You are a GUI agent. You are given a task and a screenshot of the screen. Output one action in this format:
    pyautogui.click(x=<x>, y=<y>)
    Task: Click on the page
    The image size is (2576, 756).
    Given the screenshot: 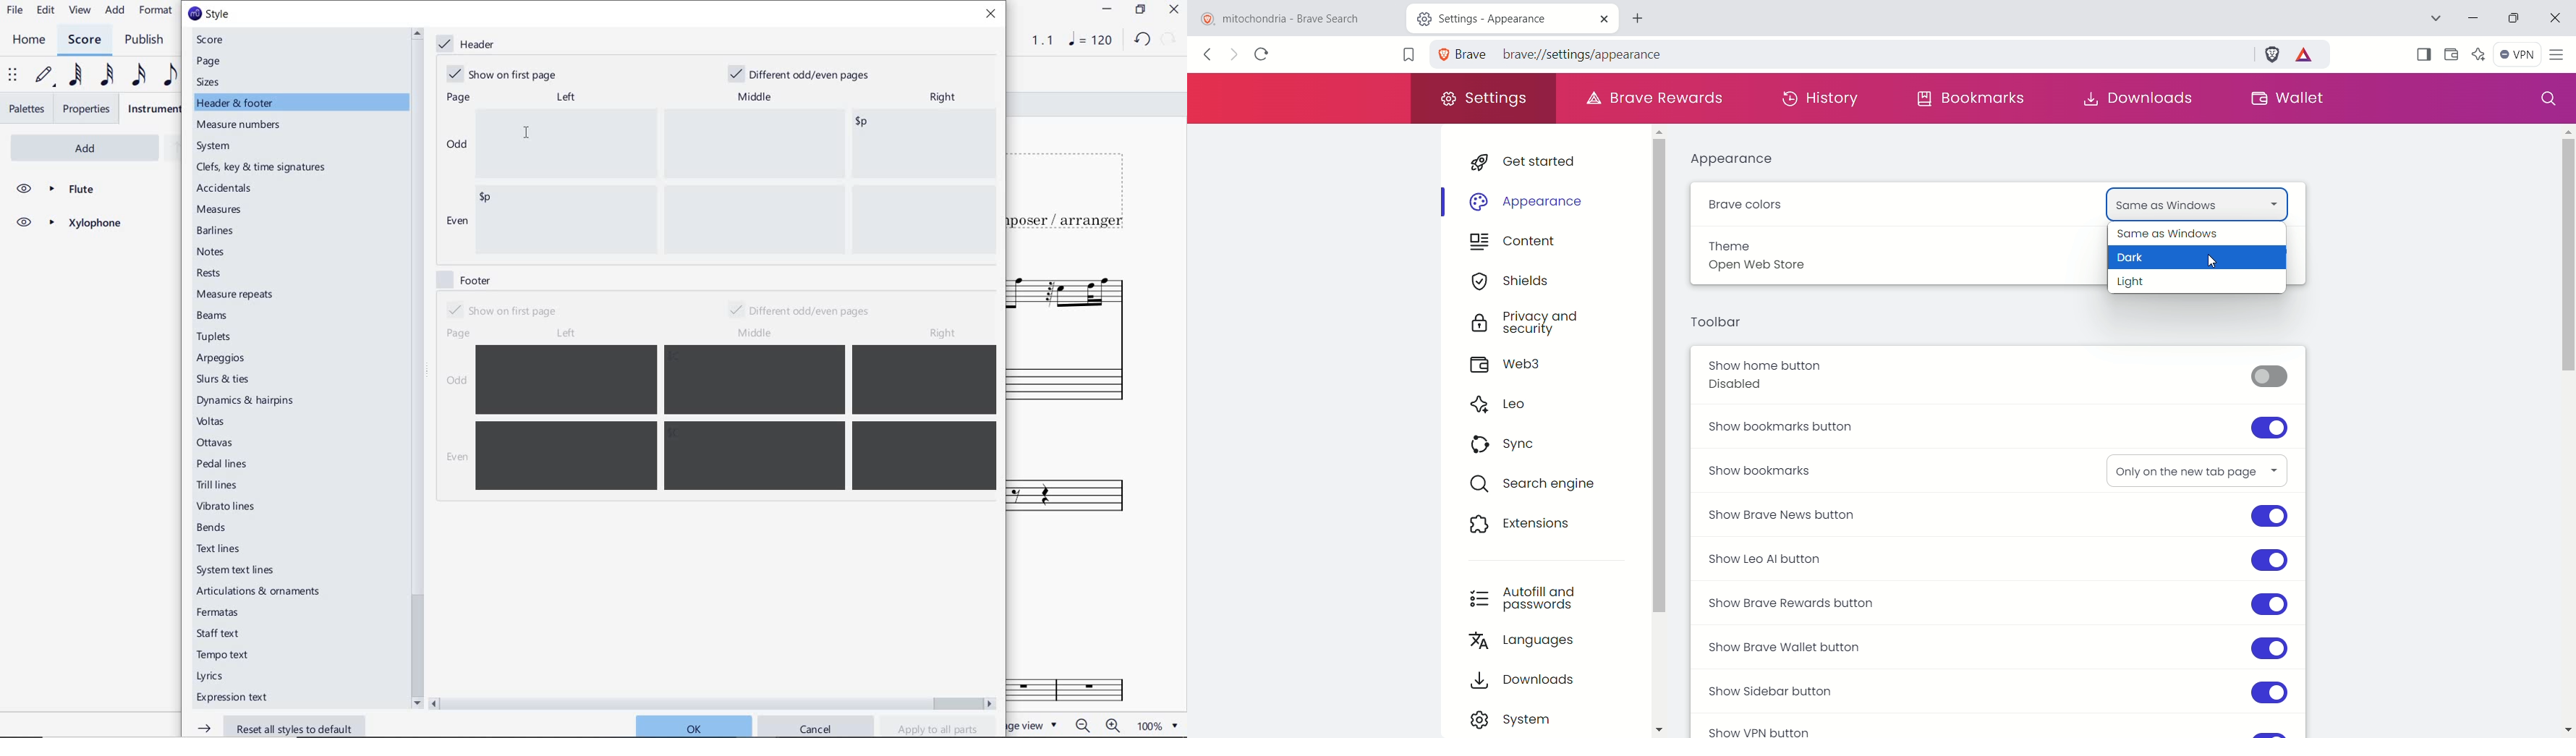 What is the action you would take?
    pyautogui.click(x=210, y=62)
    